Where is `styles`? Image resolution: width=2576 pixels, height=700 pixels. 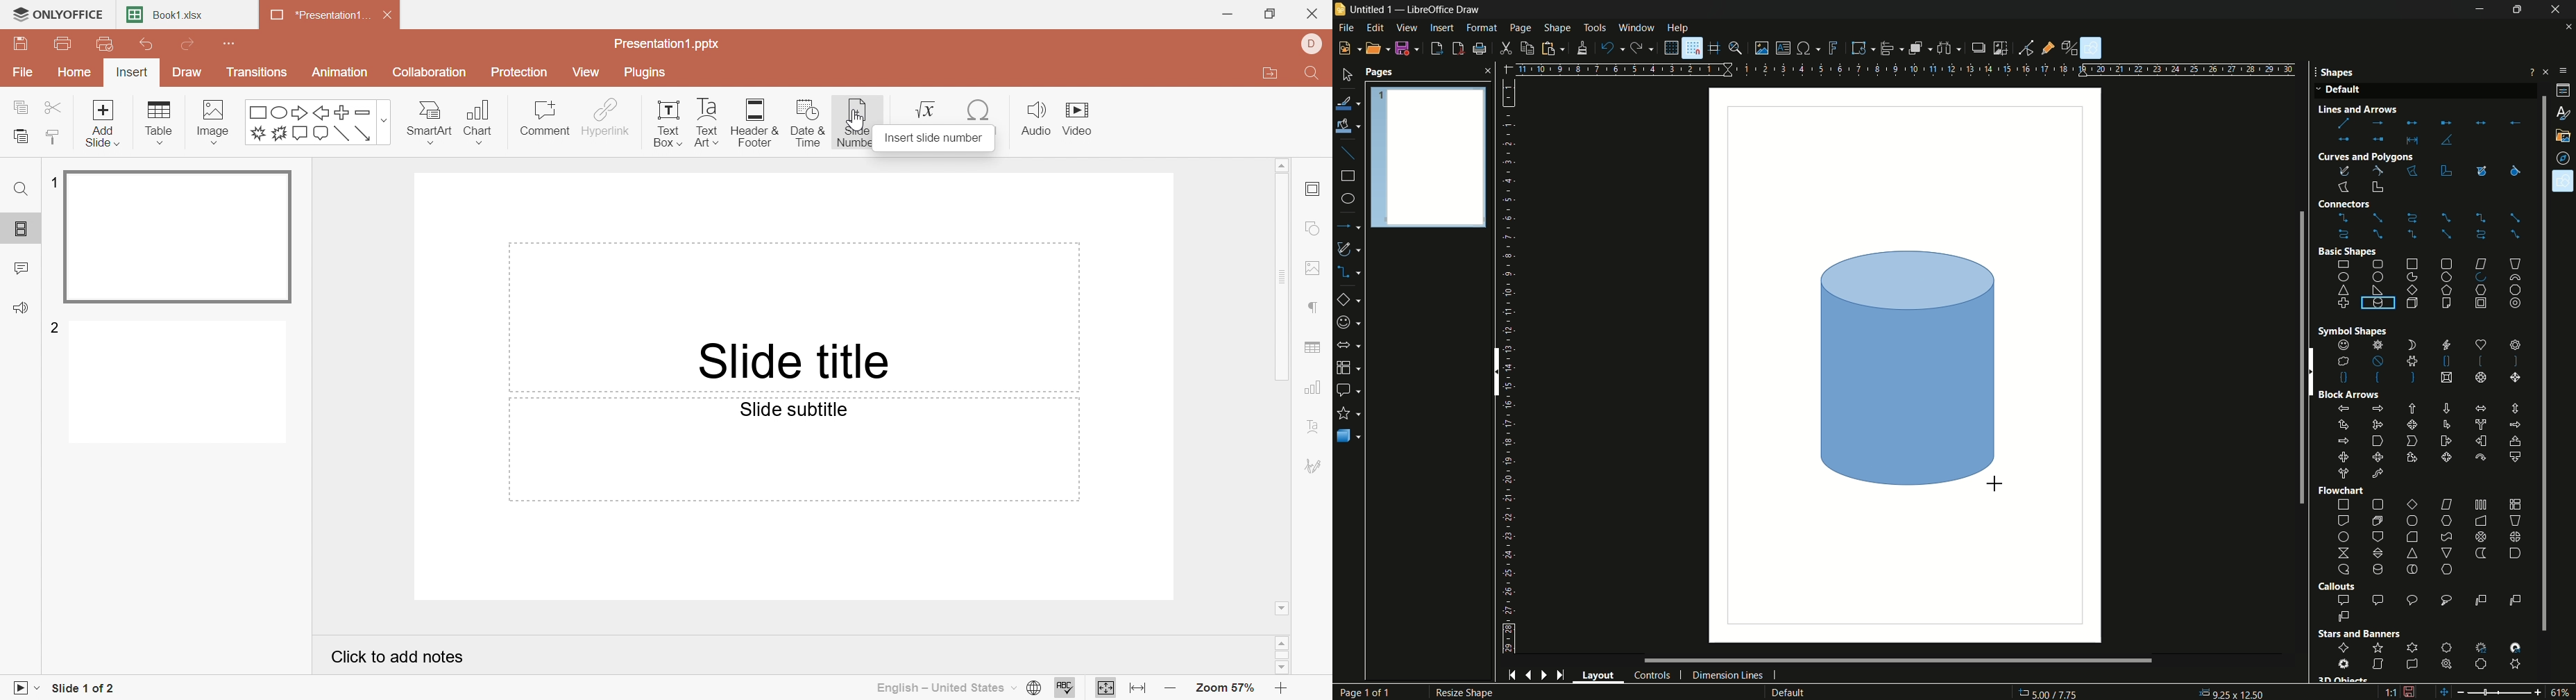 styles is located at coordinates (2562, 112).